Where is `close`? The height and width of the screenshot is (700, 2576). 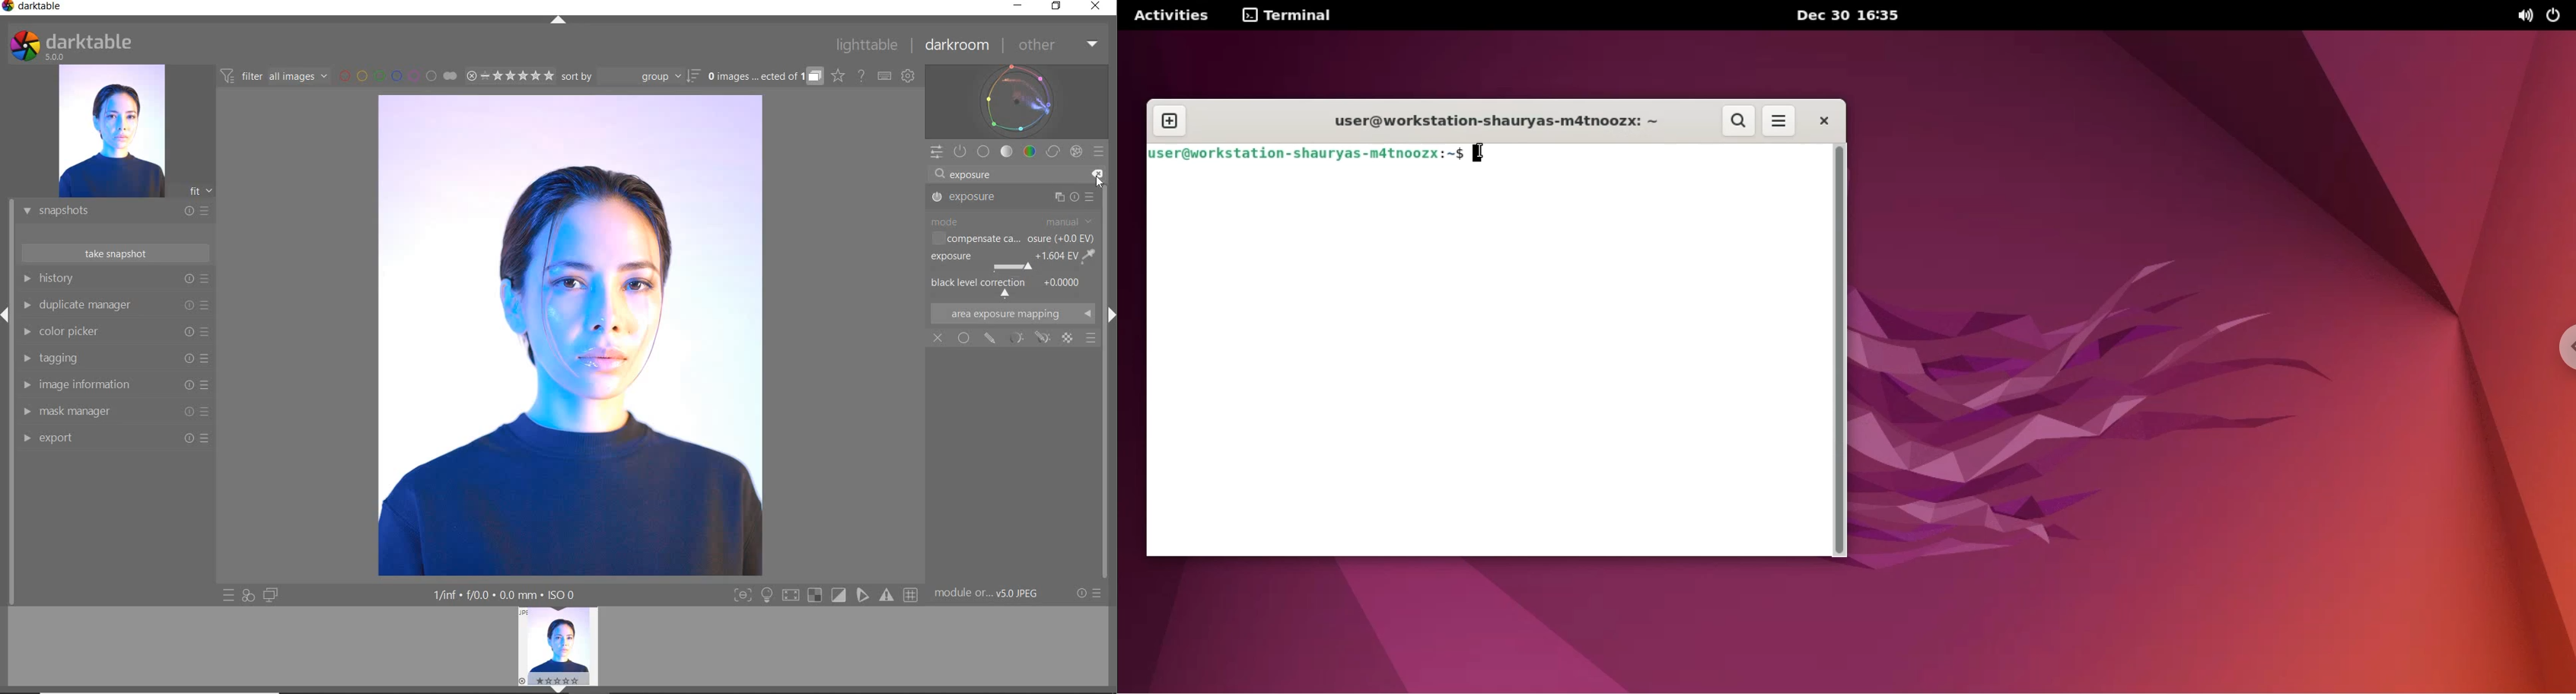 close is located at coordinates (1824, 121).